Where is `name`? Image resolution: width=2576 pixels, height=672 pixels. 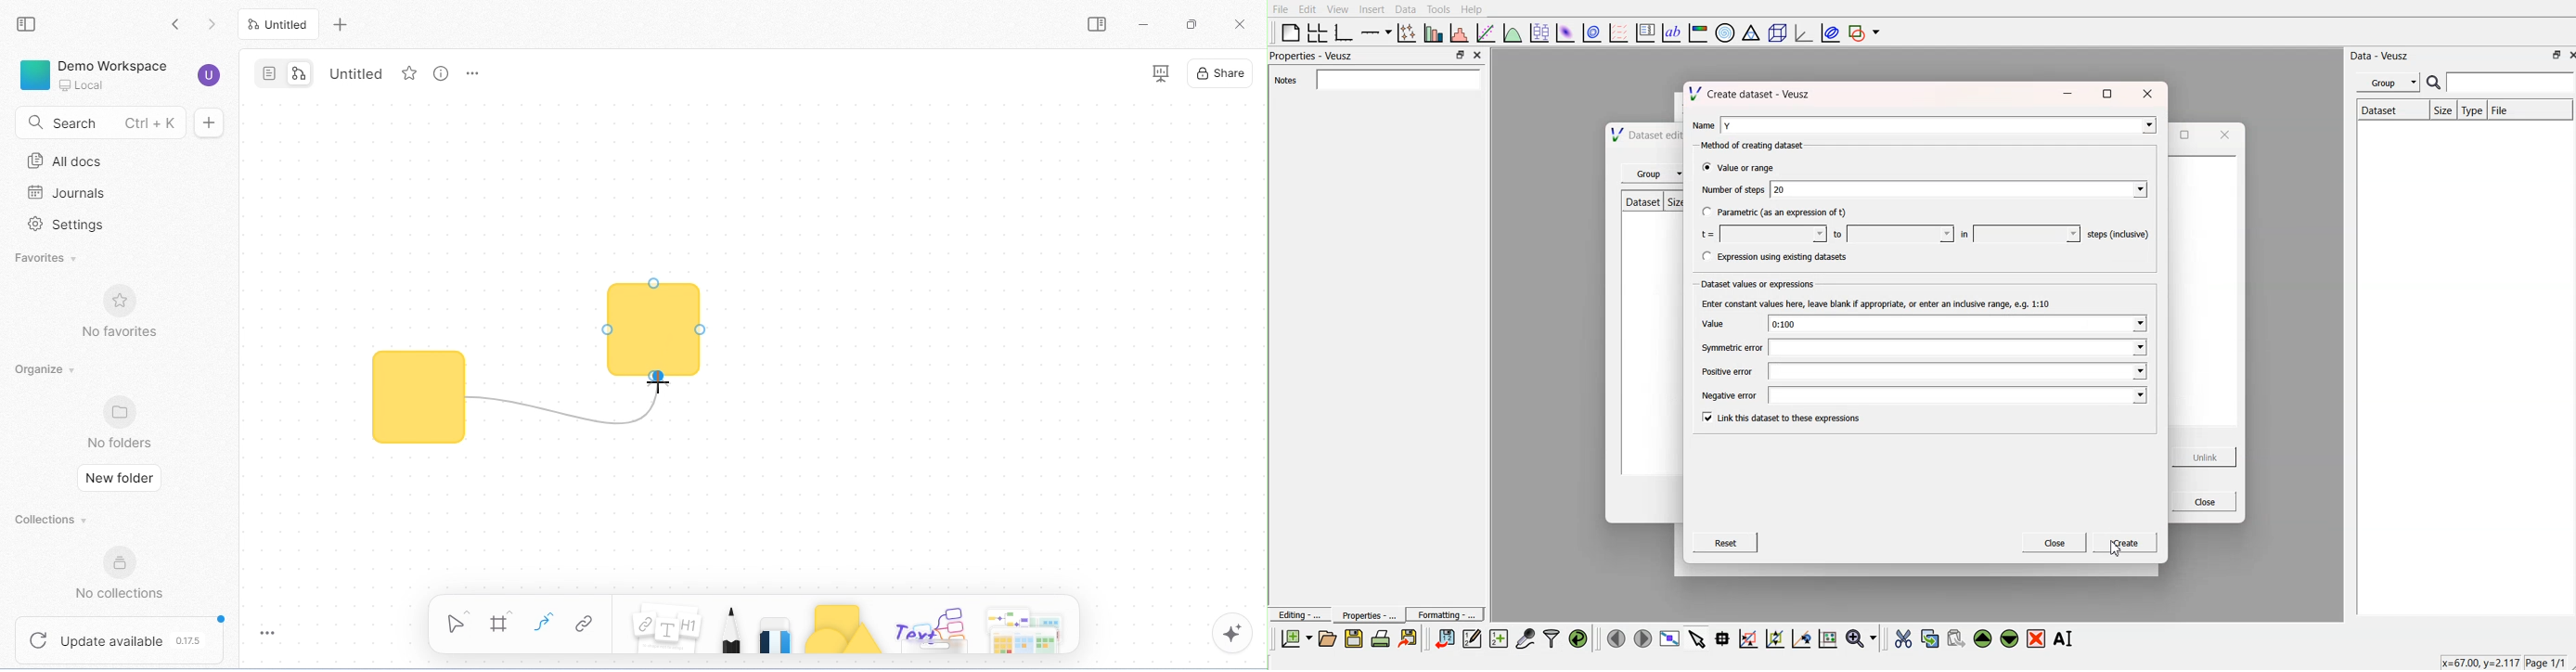 name is located at coordinates (1701, 123).